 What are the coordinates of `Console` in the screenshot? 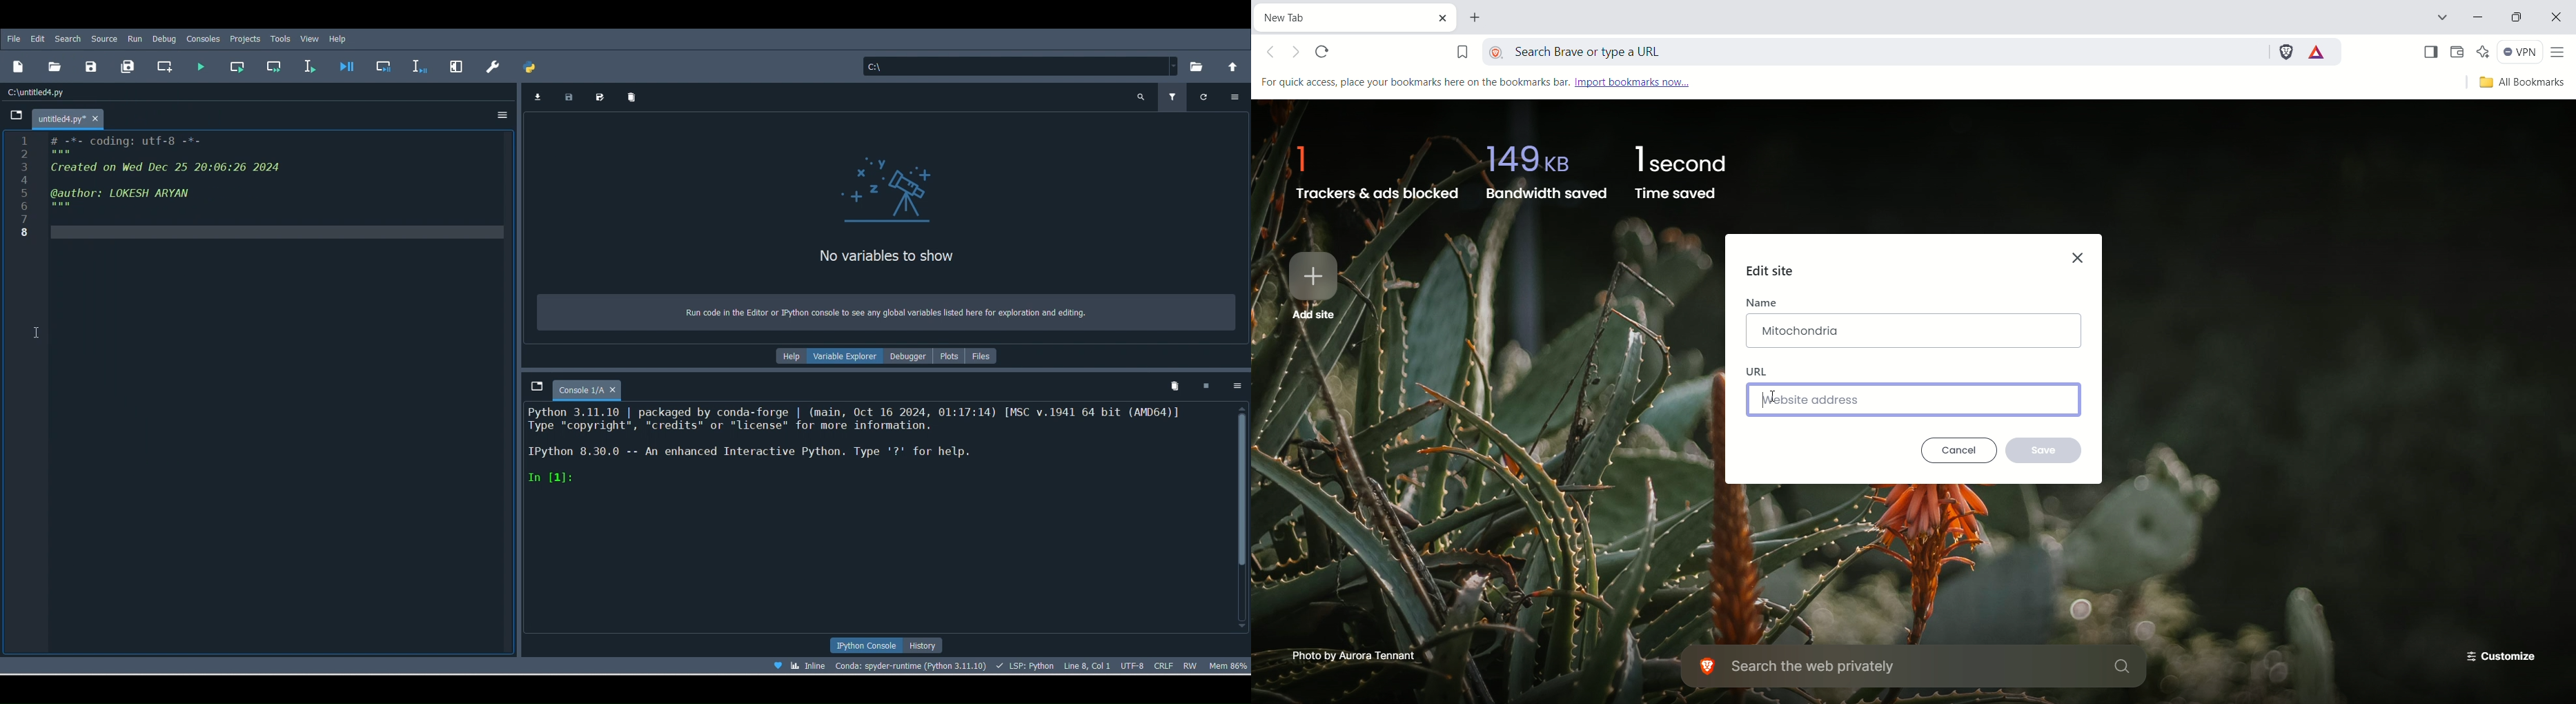 It's located at (873, 520).